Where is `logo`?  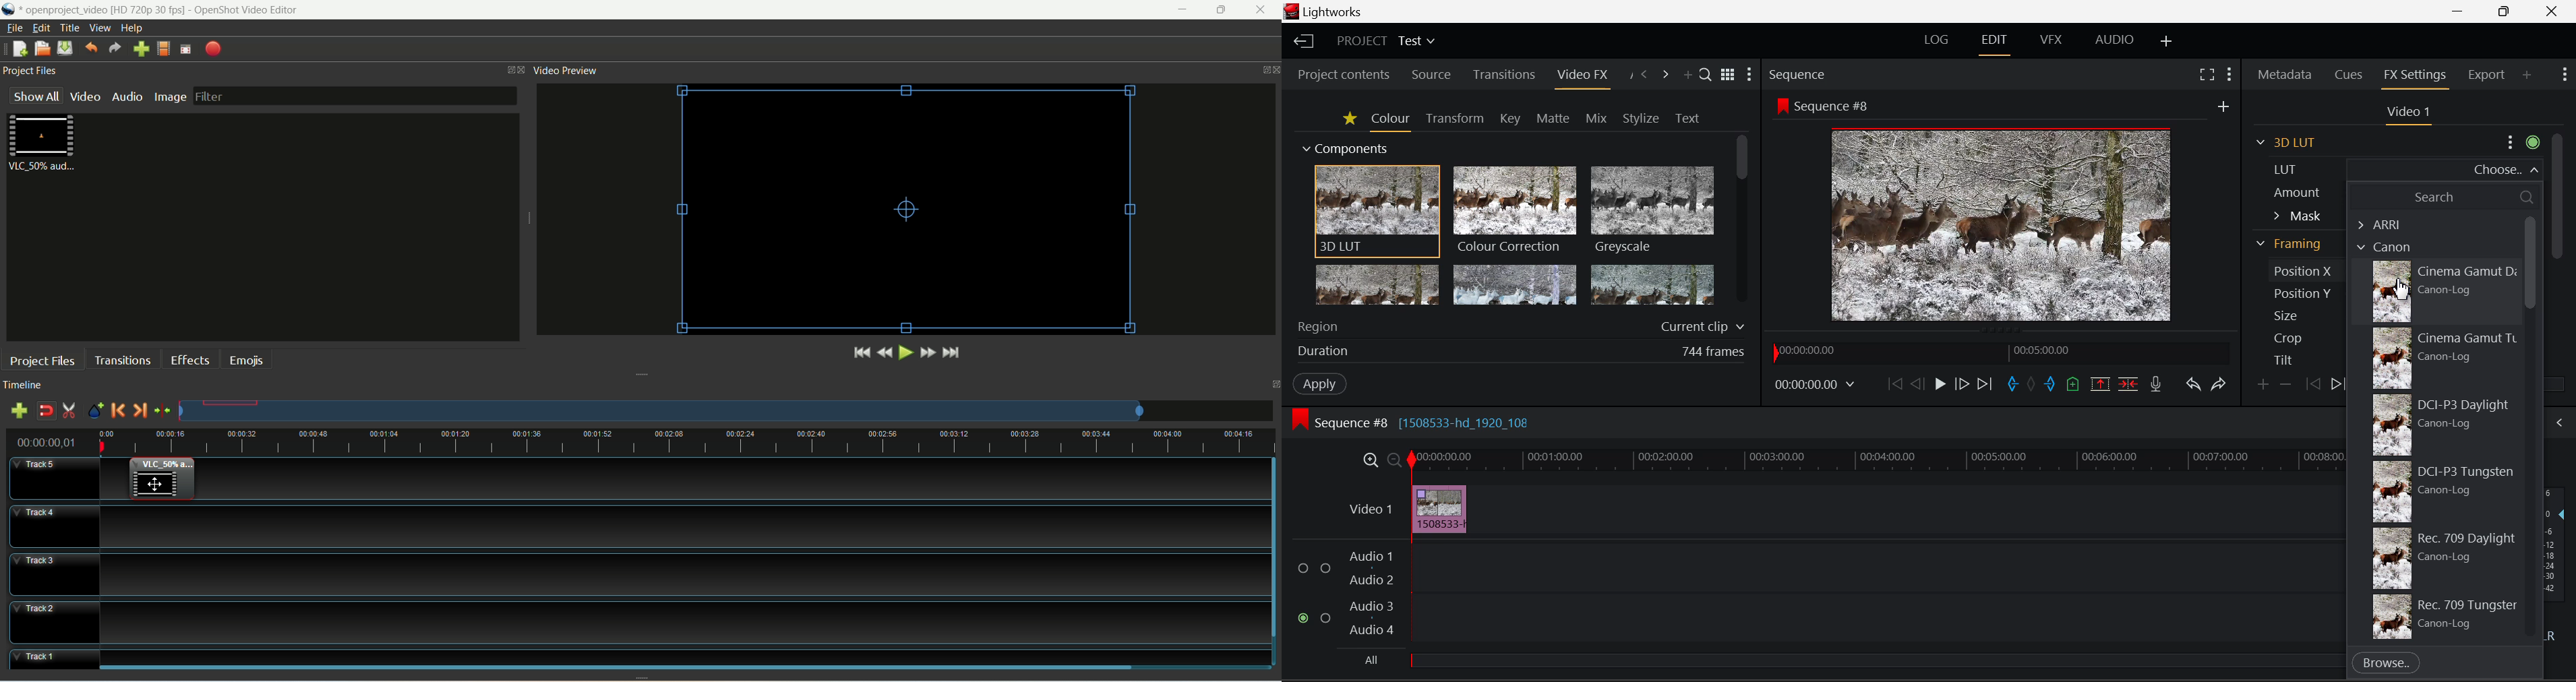 logo is located at coordinates (10, 9).